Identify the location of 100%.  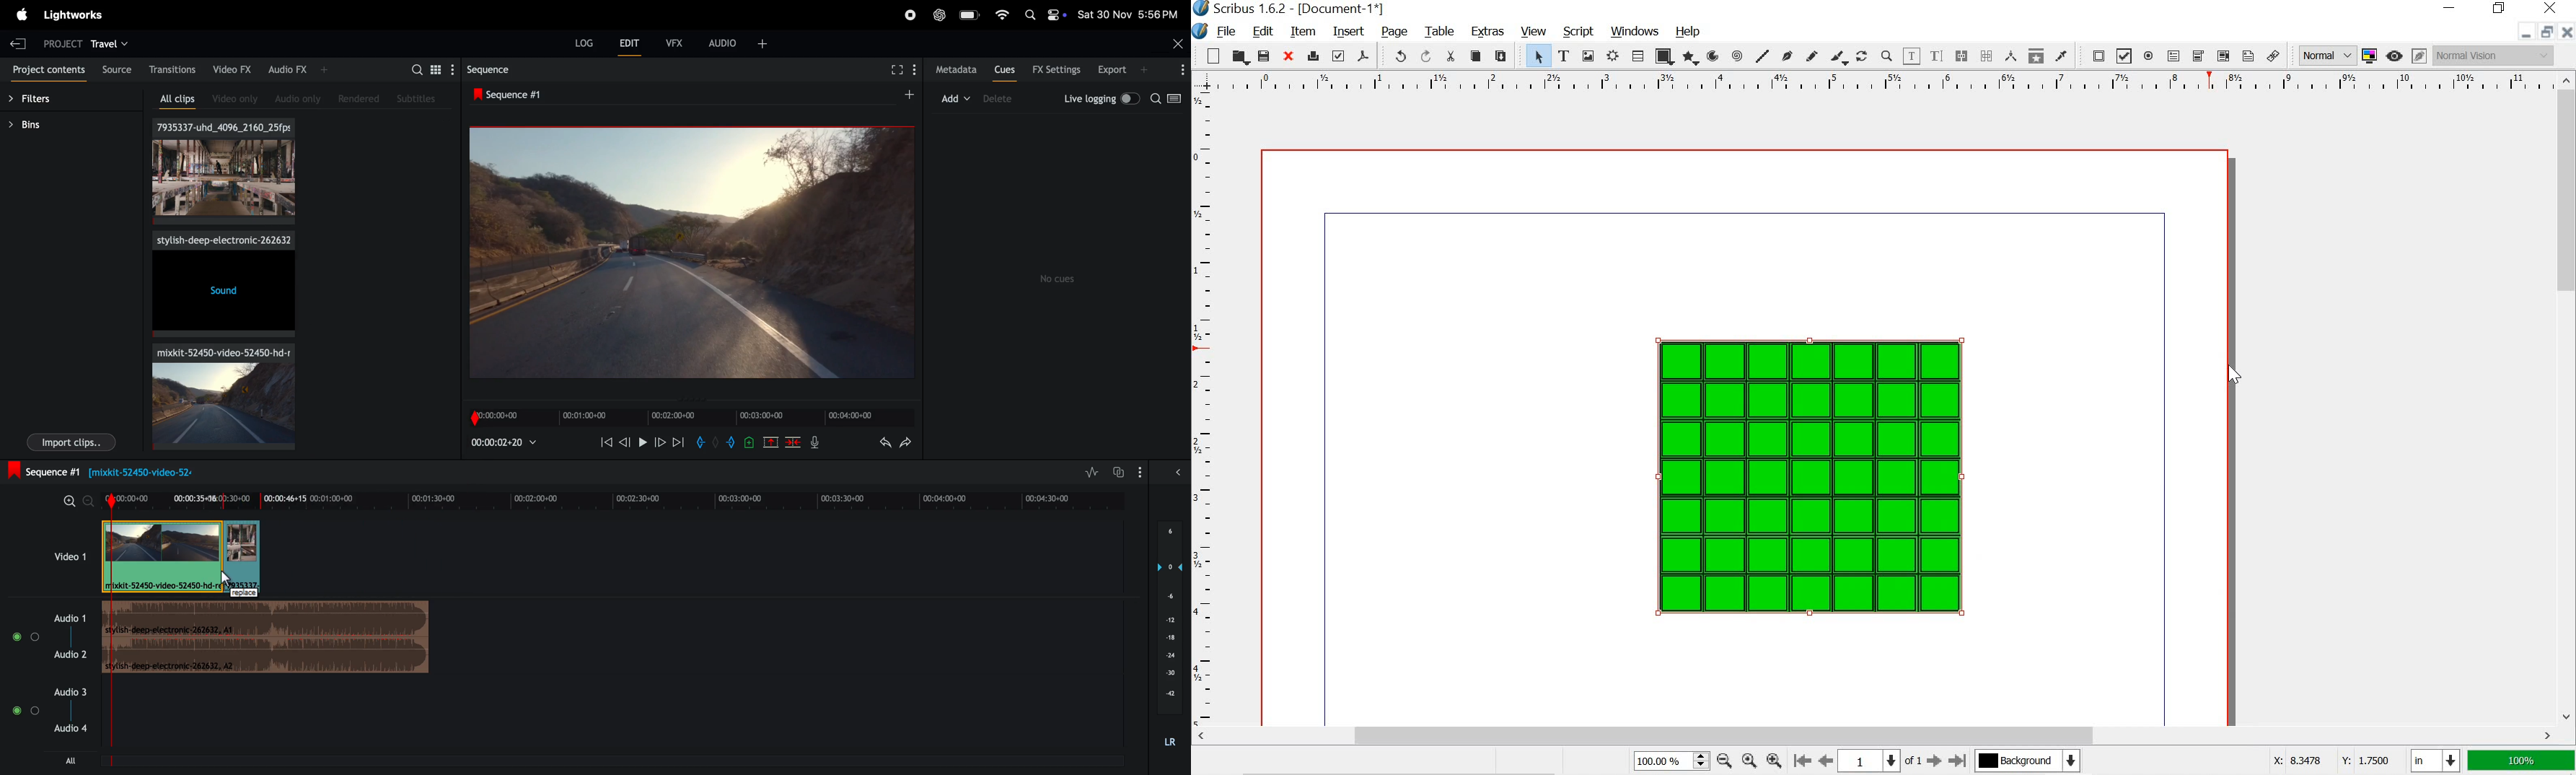
(2519, 761).